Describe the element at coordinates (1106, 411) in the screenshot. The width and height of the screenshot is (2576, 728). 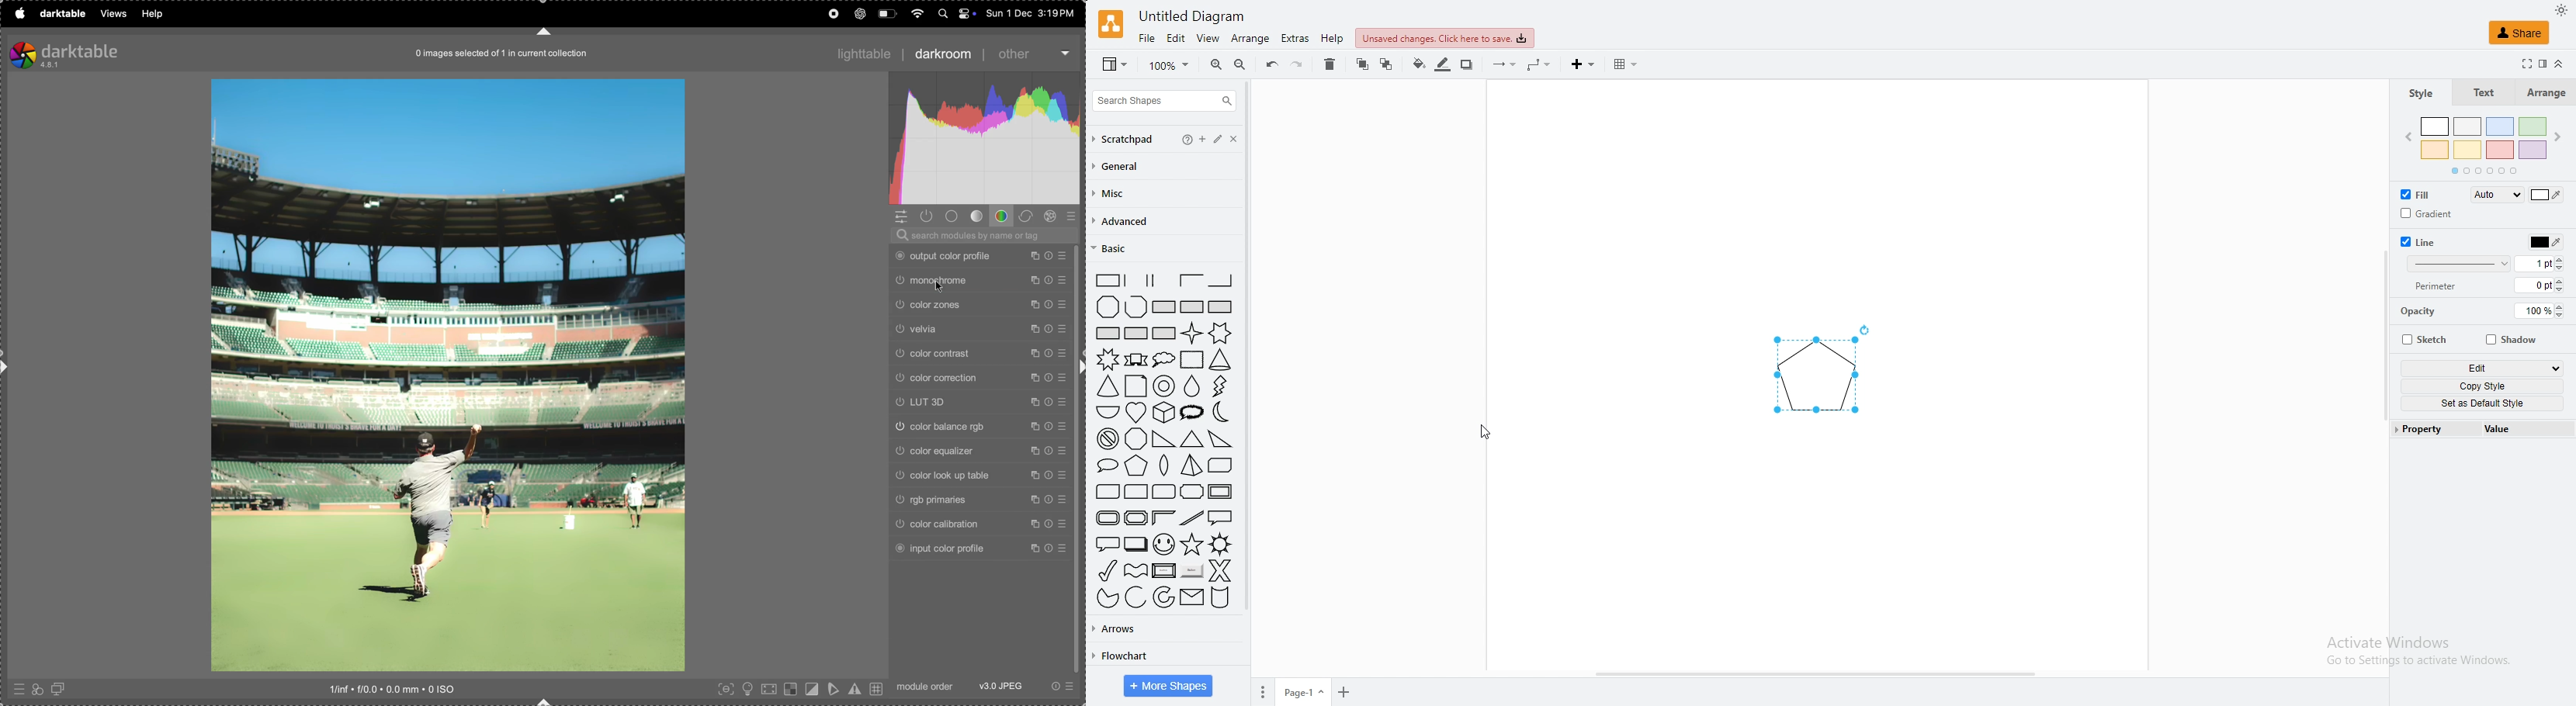
I see `half circle` at that location.